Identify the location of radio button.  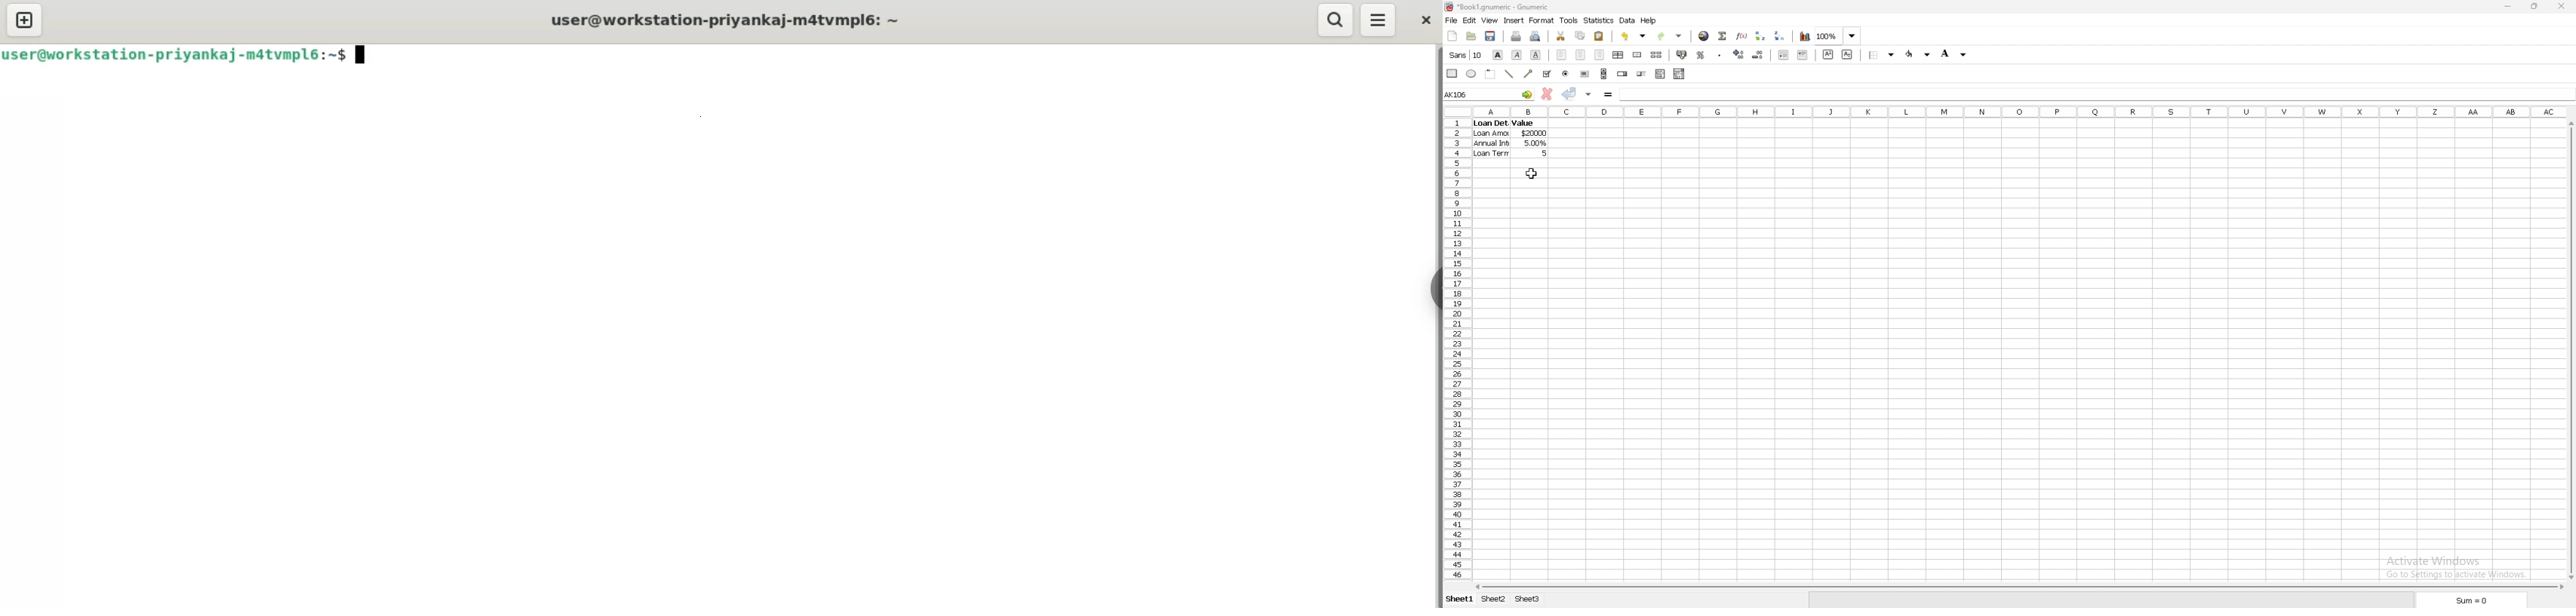
(1566, 74).